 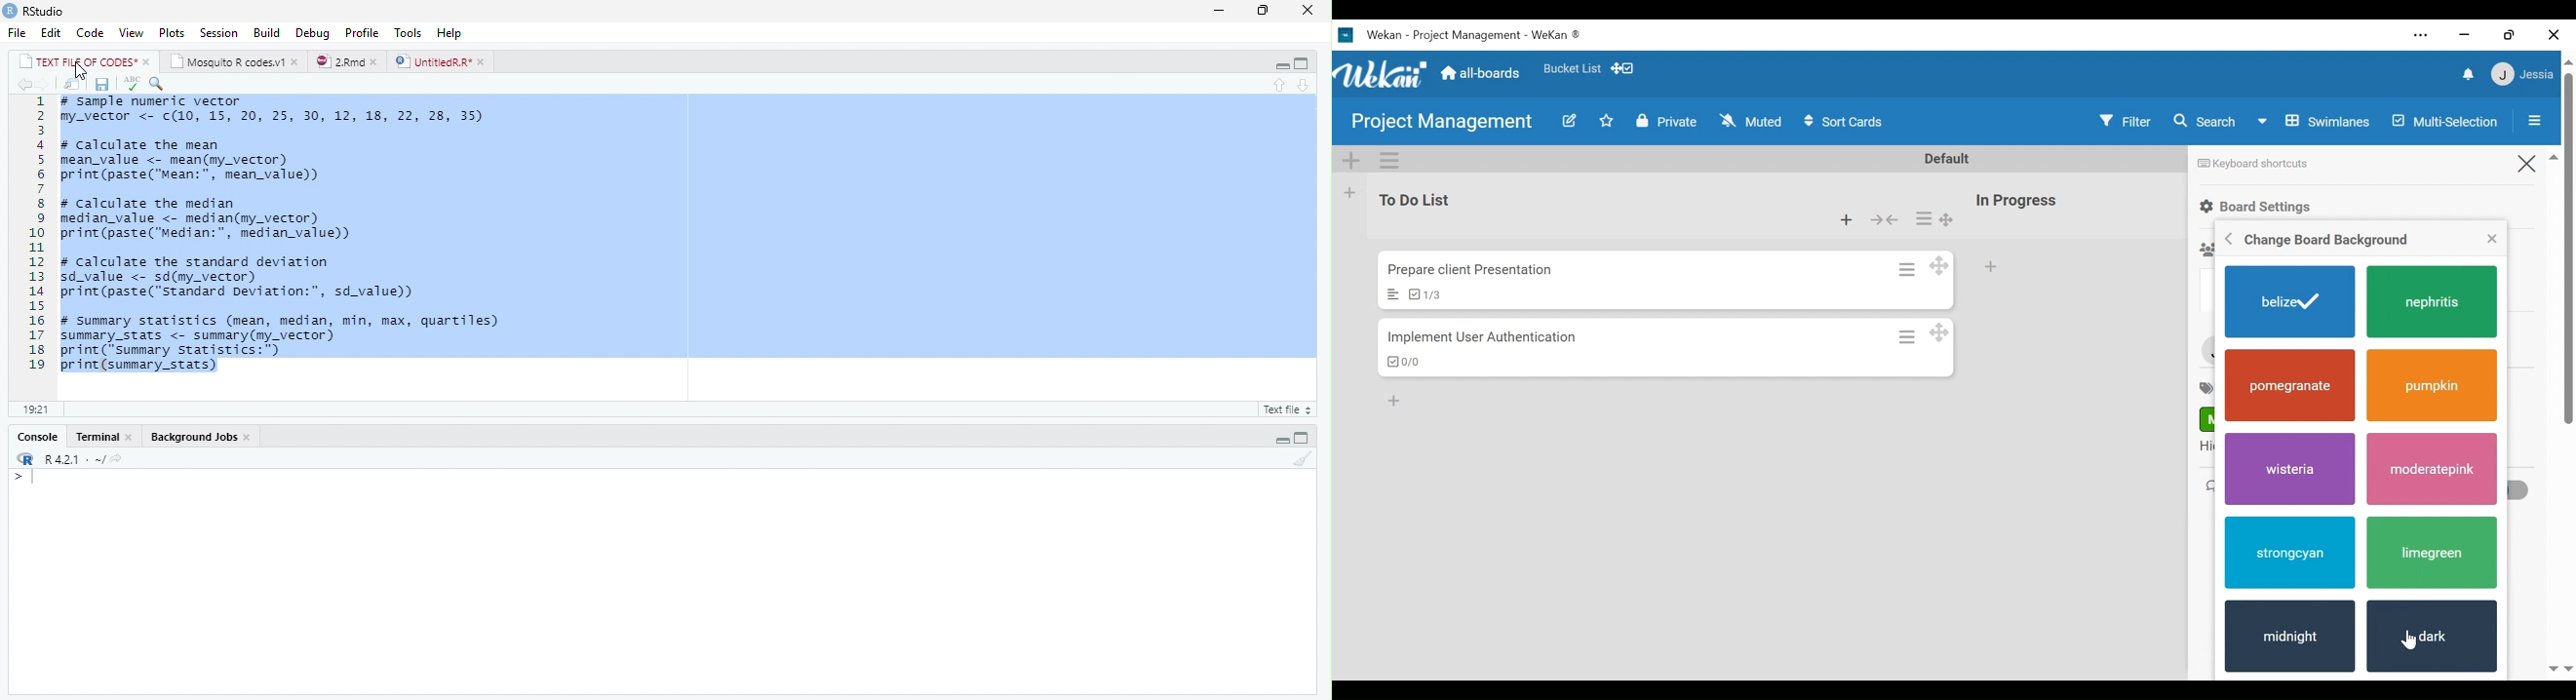 I want to click on cursor, so click(x=82, y=71).